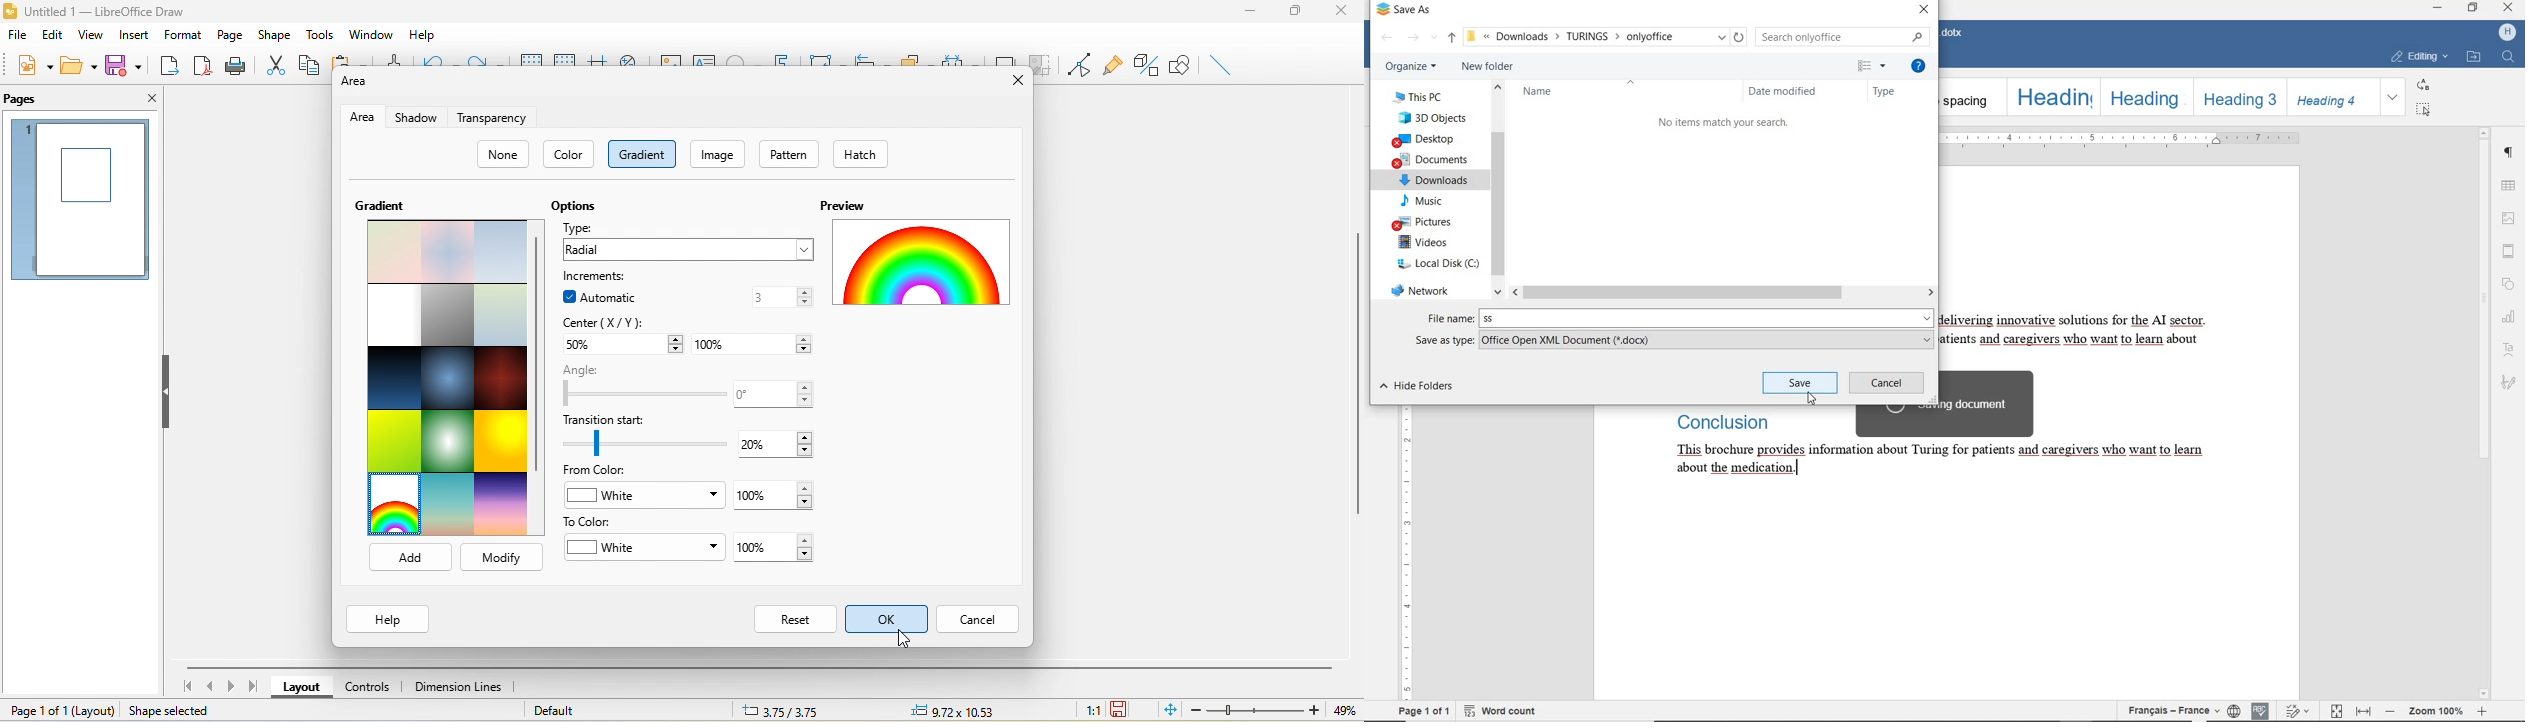 The width and height of the screenshot is (2548, 728). What do you see at coordinates (134, 37) in the screenshot?
I see `insert` at bounding box center [134, 37].